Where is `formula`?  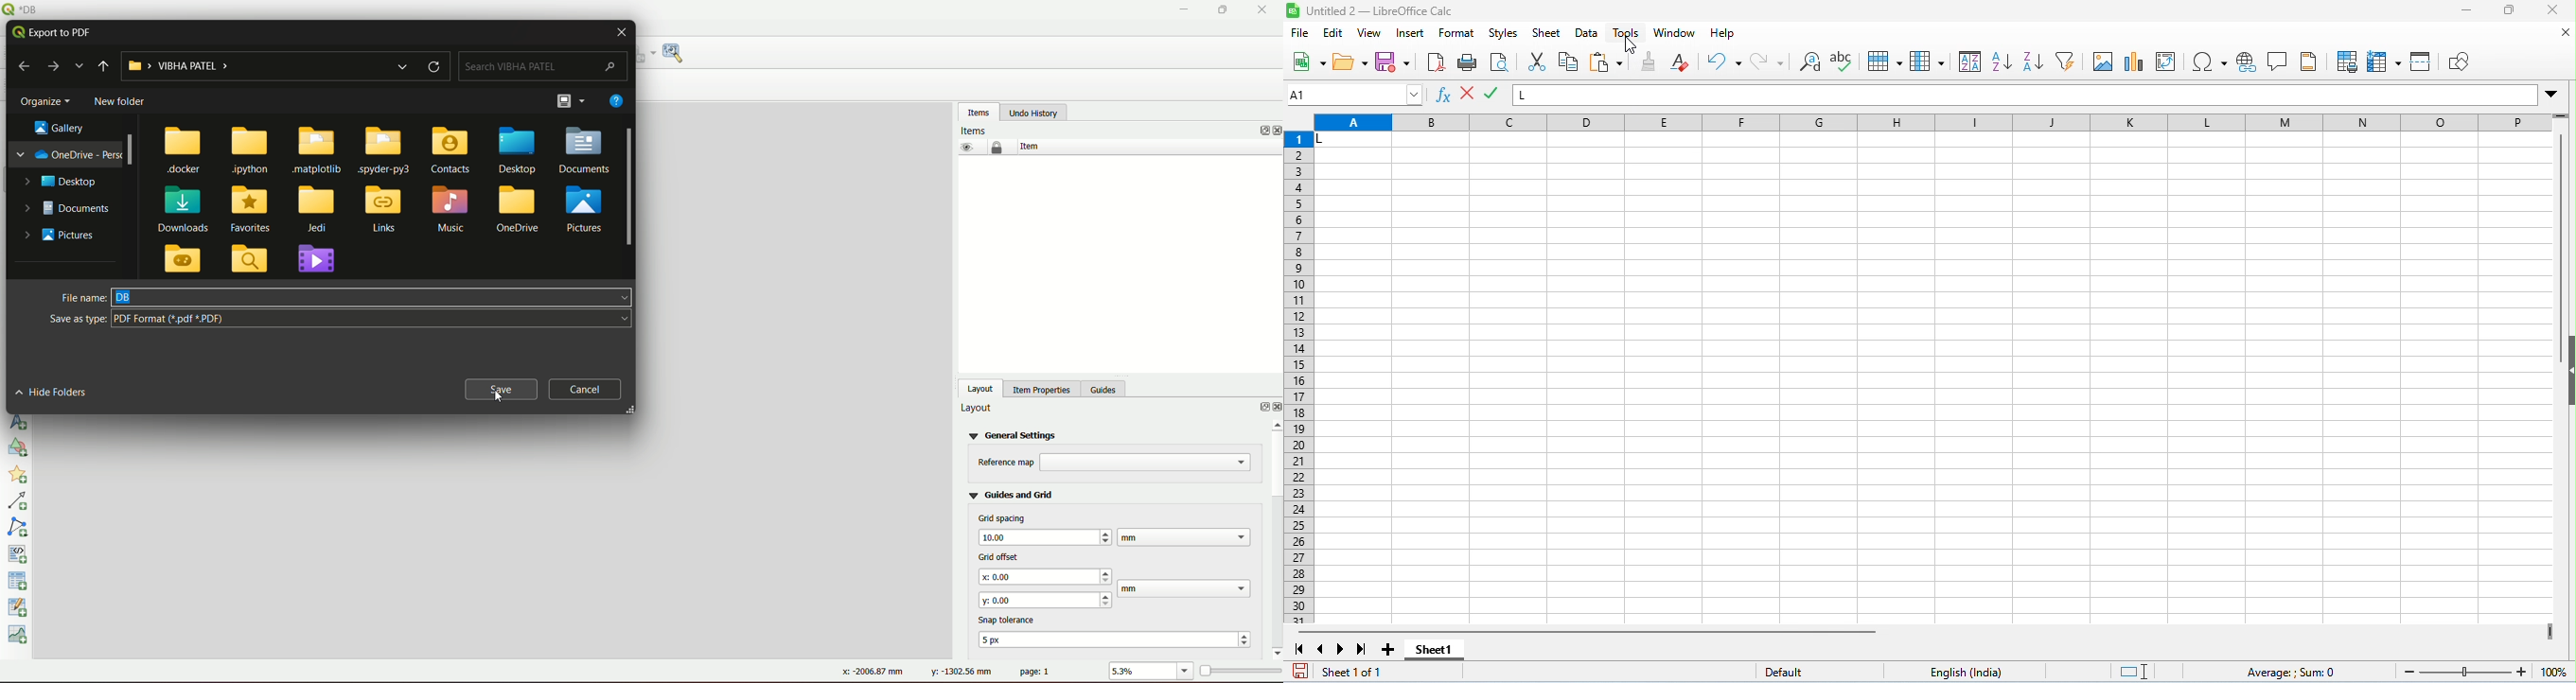 formula is located at coordinates (2293, 673).